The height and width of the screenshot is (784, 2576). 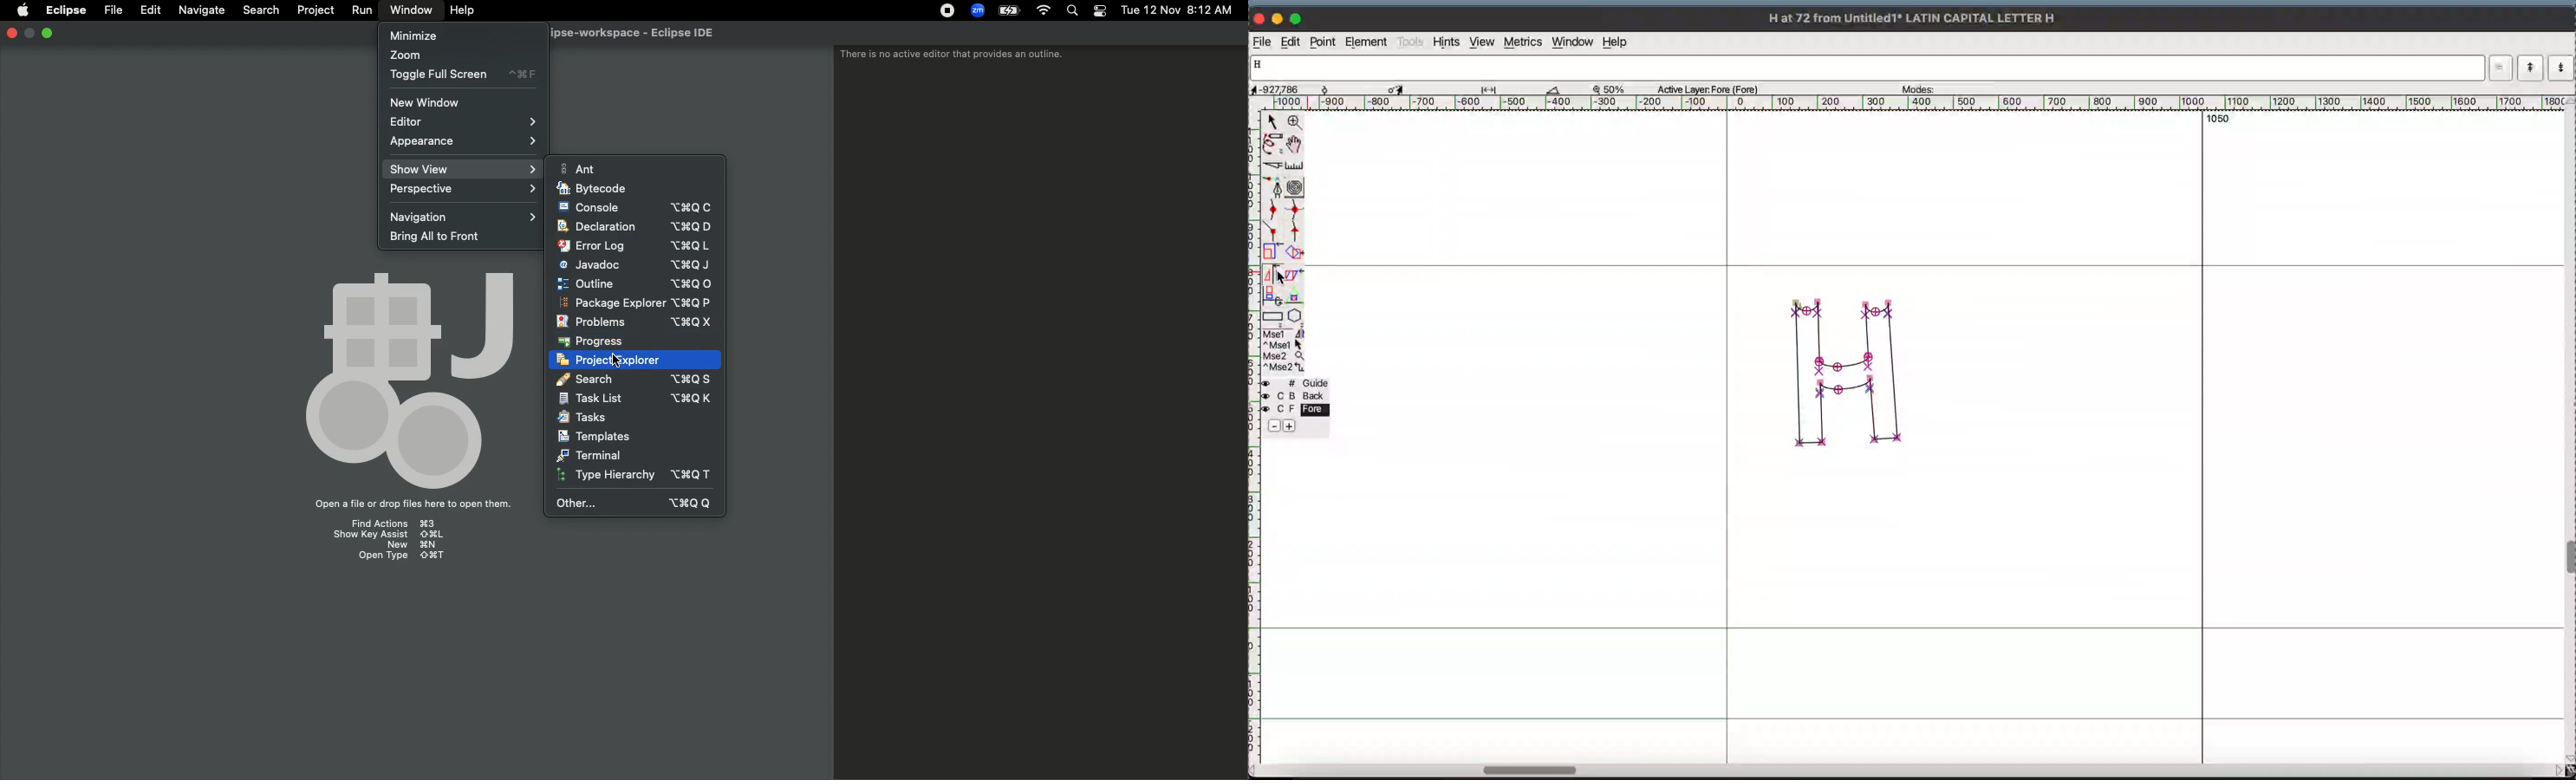 What do you see at coordinates (29, 34) in the screenshot?
I see `Minimize` at bounding box center [29, 34].